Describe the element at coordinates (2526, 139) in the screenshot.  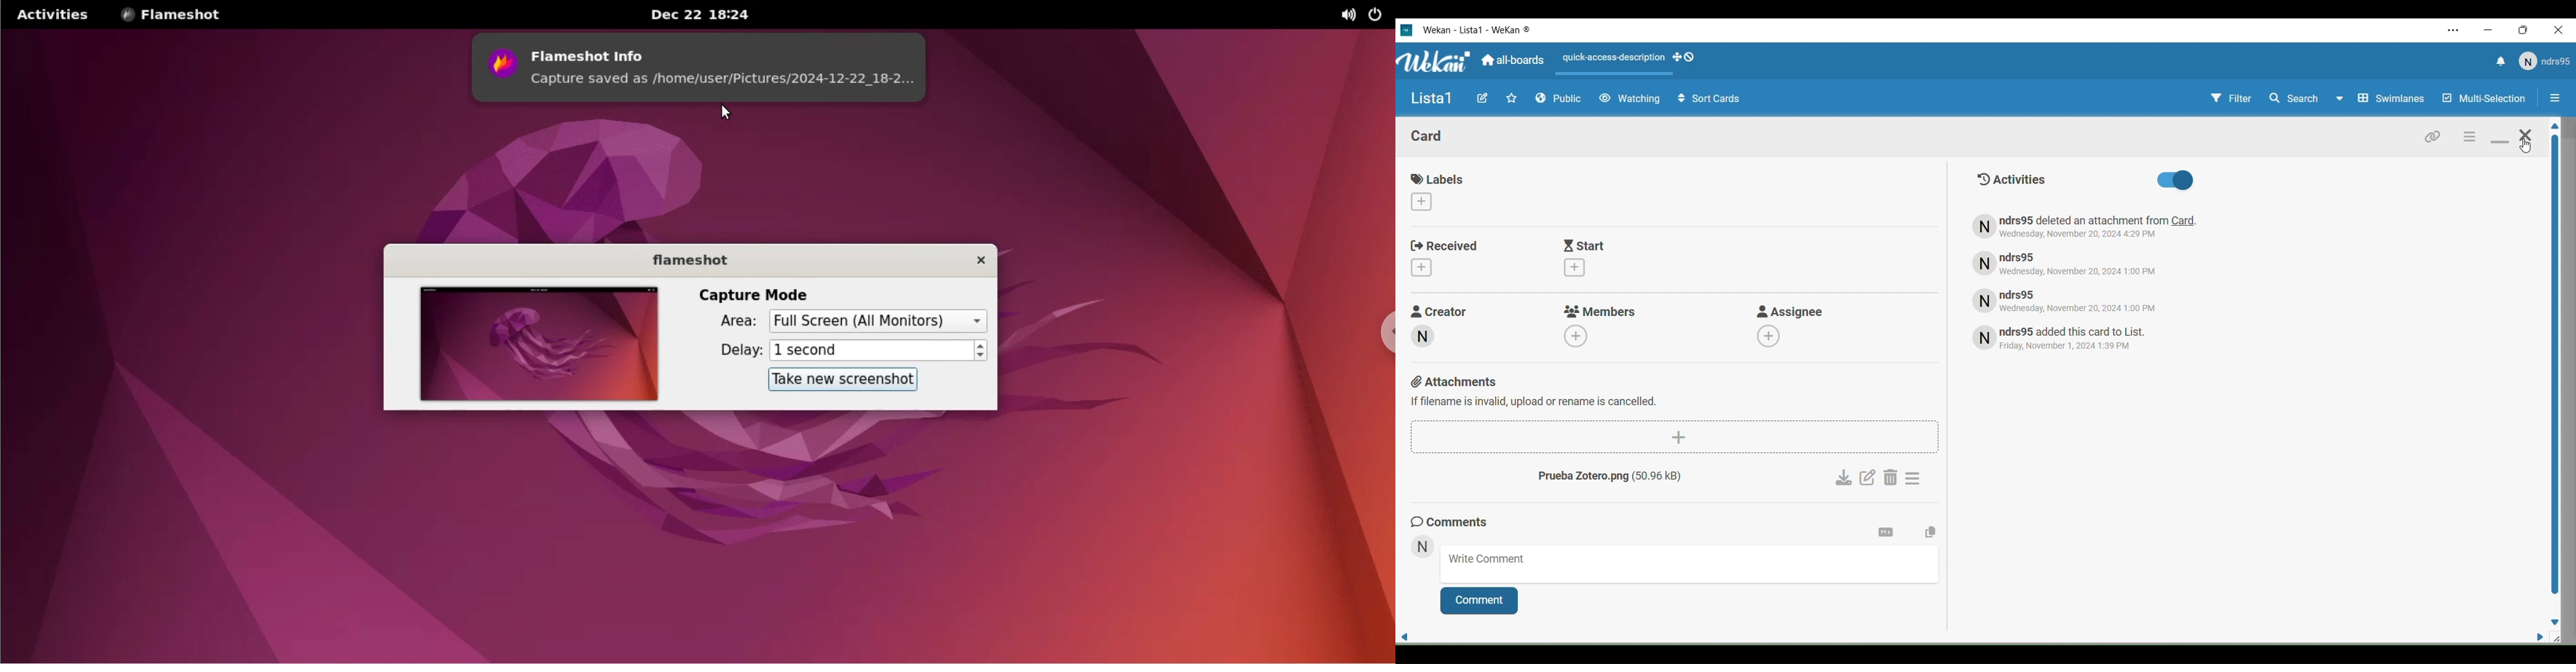
I see `Close` at that location.